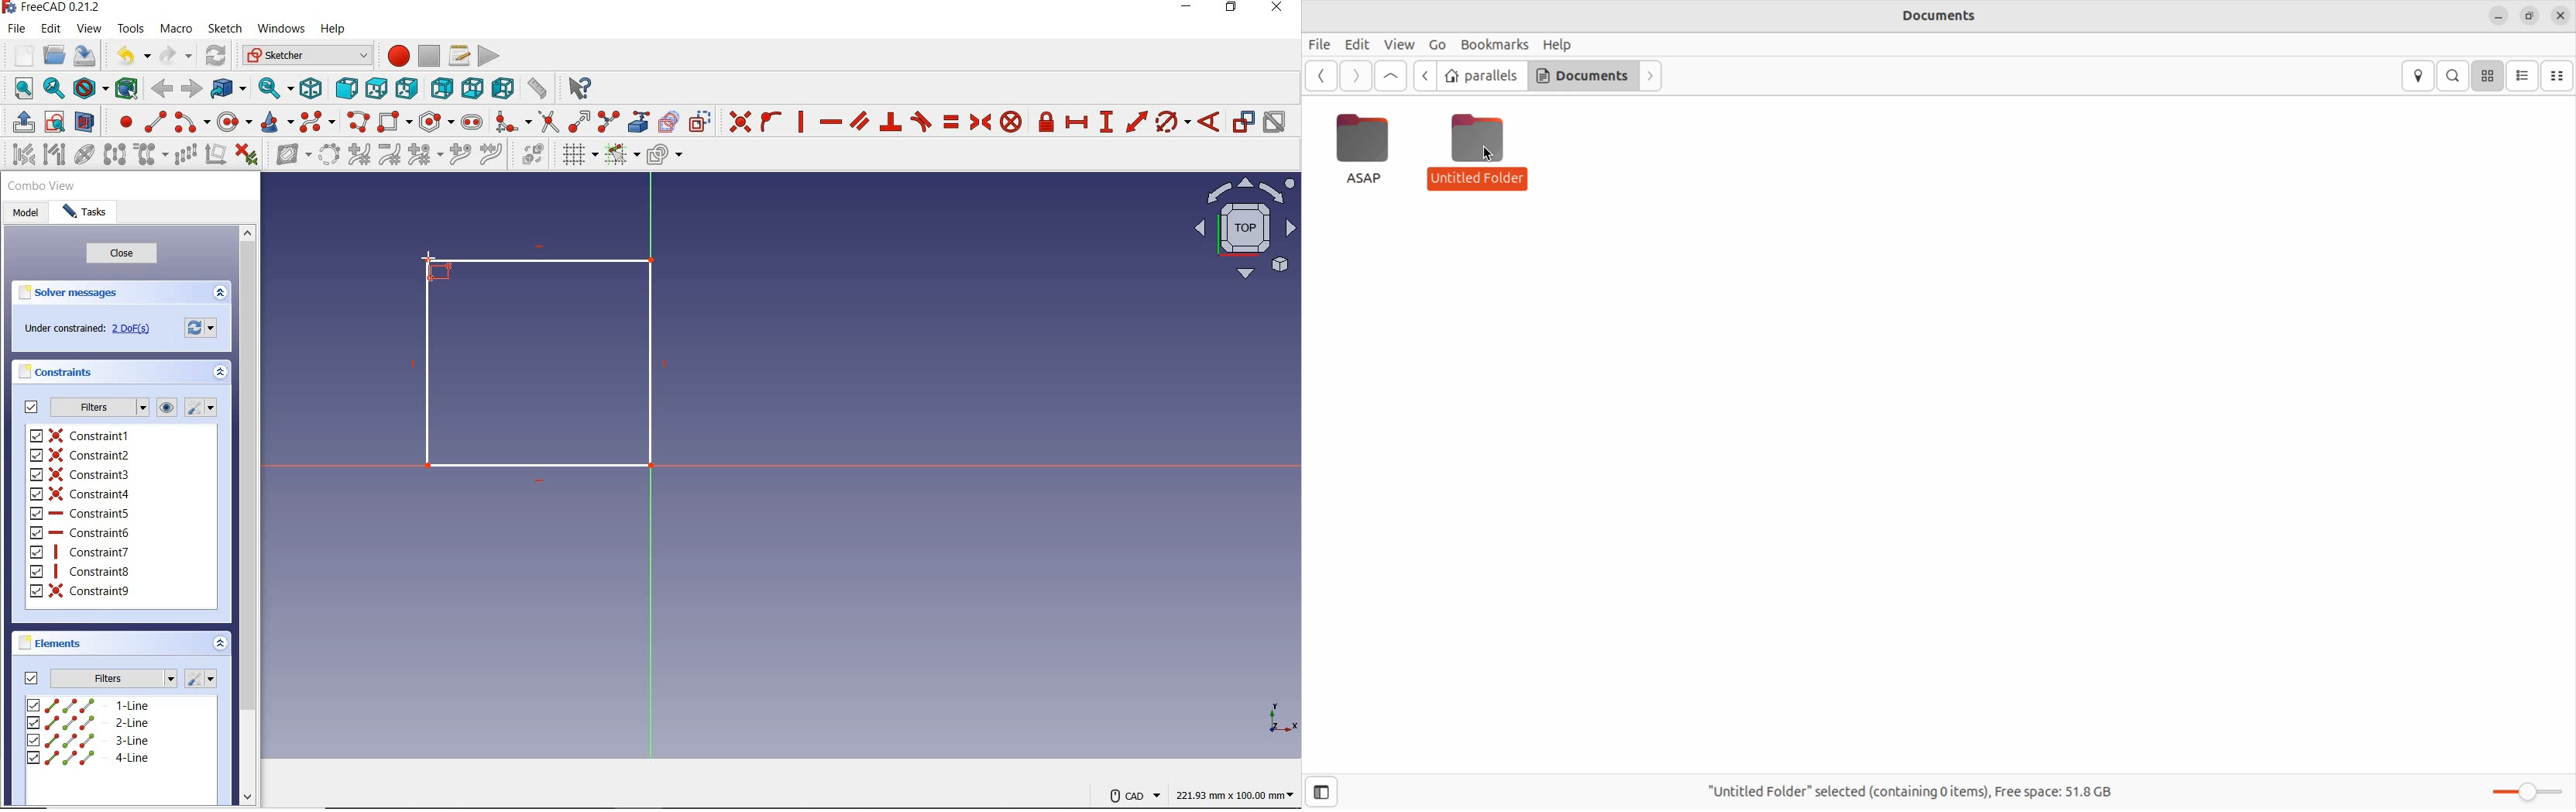 This screenshot has height=812, width=2576. I want to click on top, so click(376, 88).